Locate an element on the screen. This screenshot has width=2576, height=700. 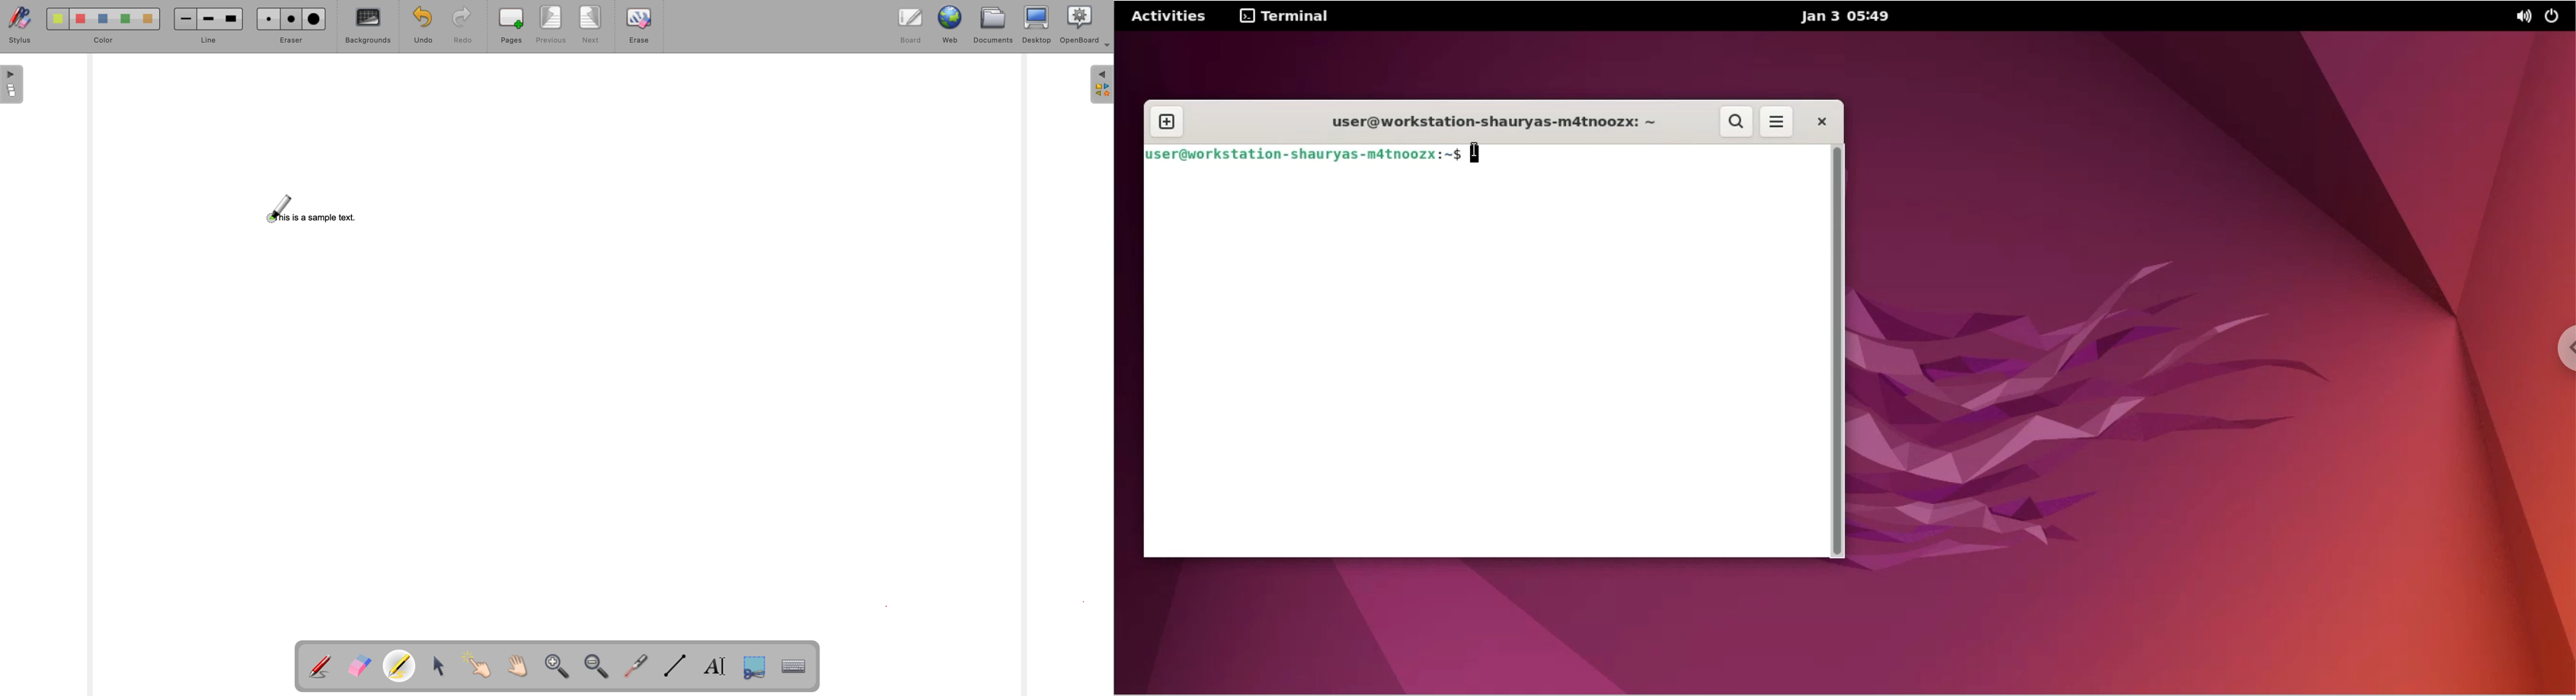
Annotate document is located at coordinates (321, 664).